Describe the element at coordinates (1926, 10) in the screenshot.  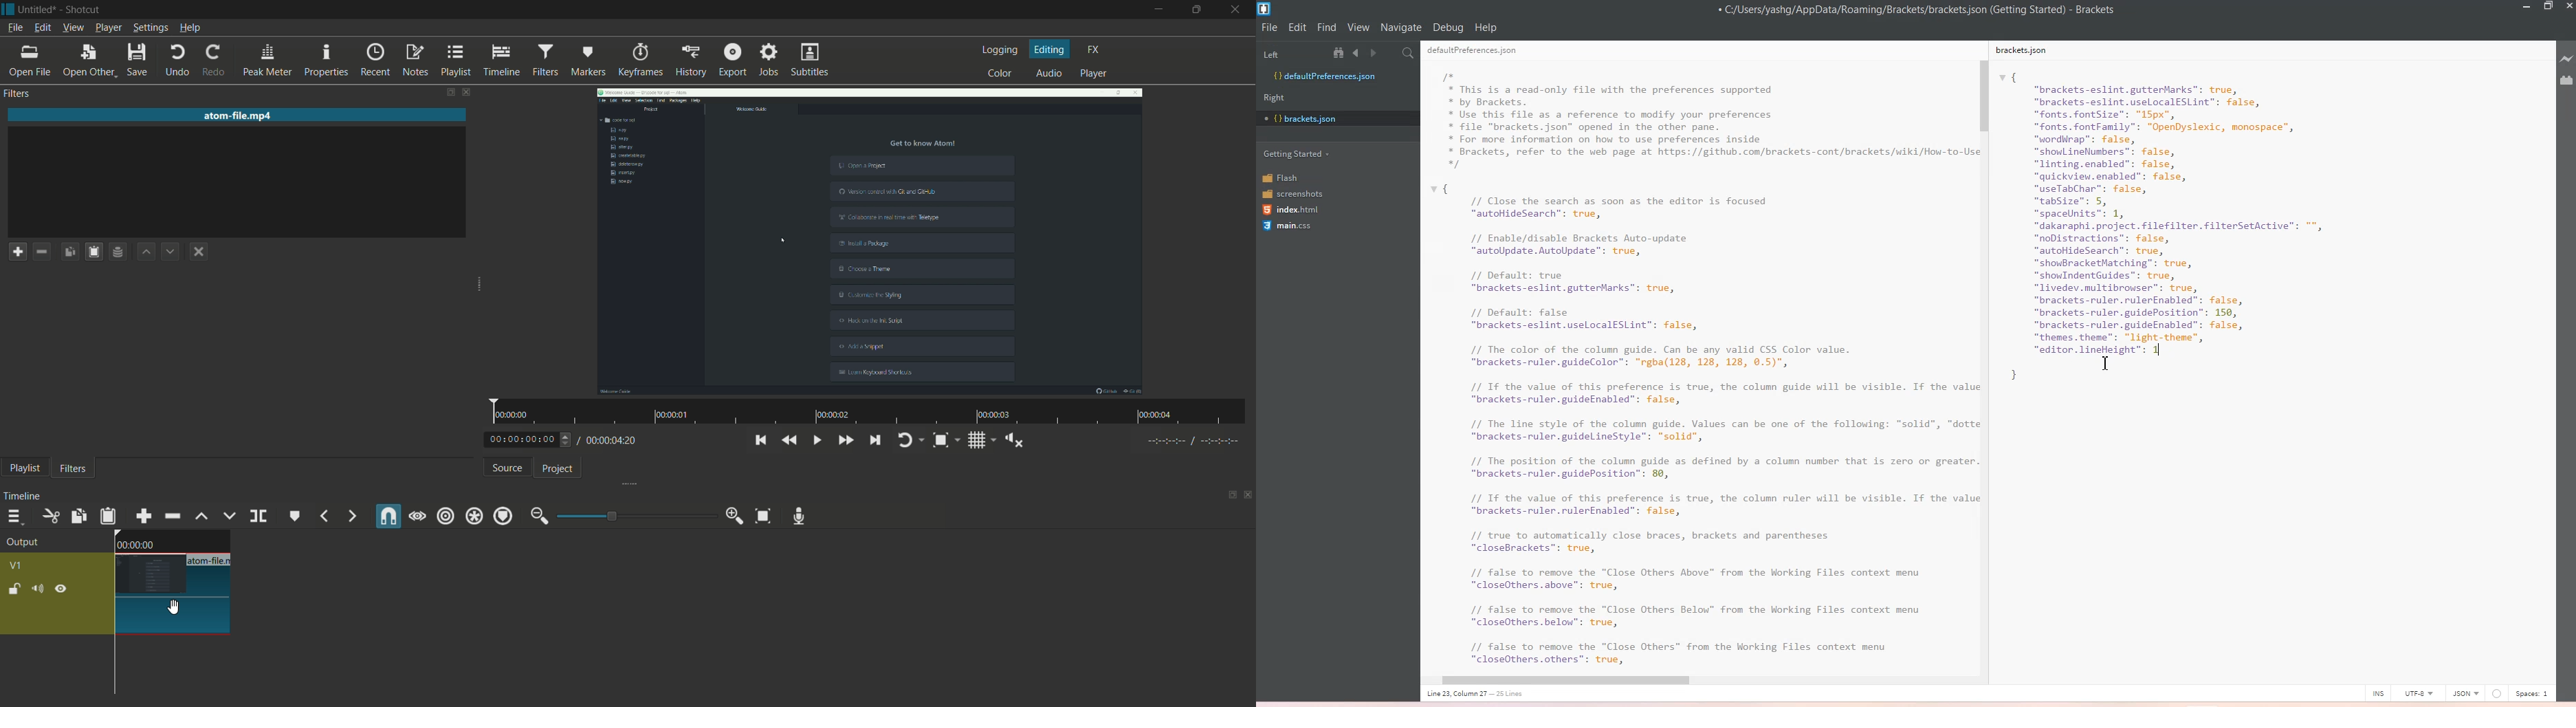
I see `C/Users/yashg/AppData/Roaming/Brackets/brackets json (Getting Started) - Brackets` at that location.